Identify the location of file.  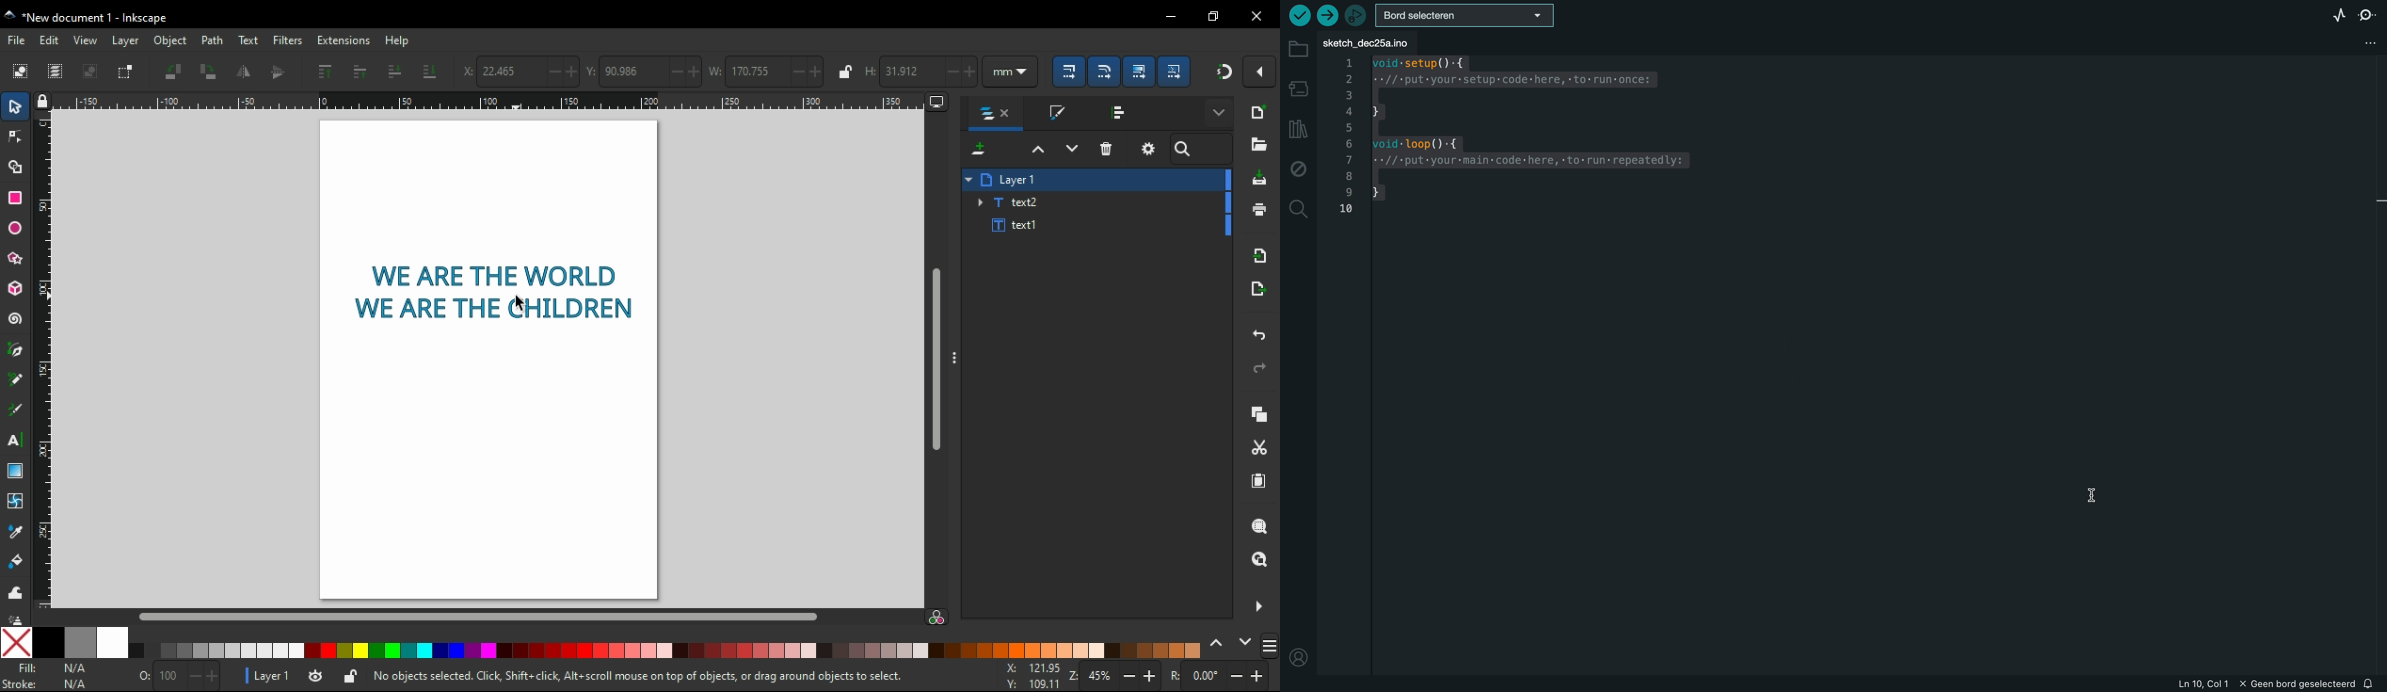
(16, 39).